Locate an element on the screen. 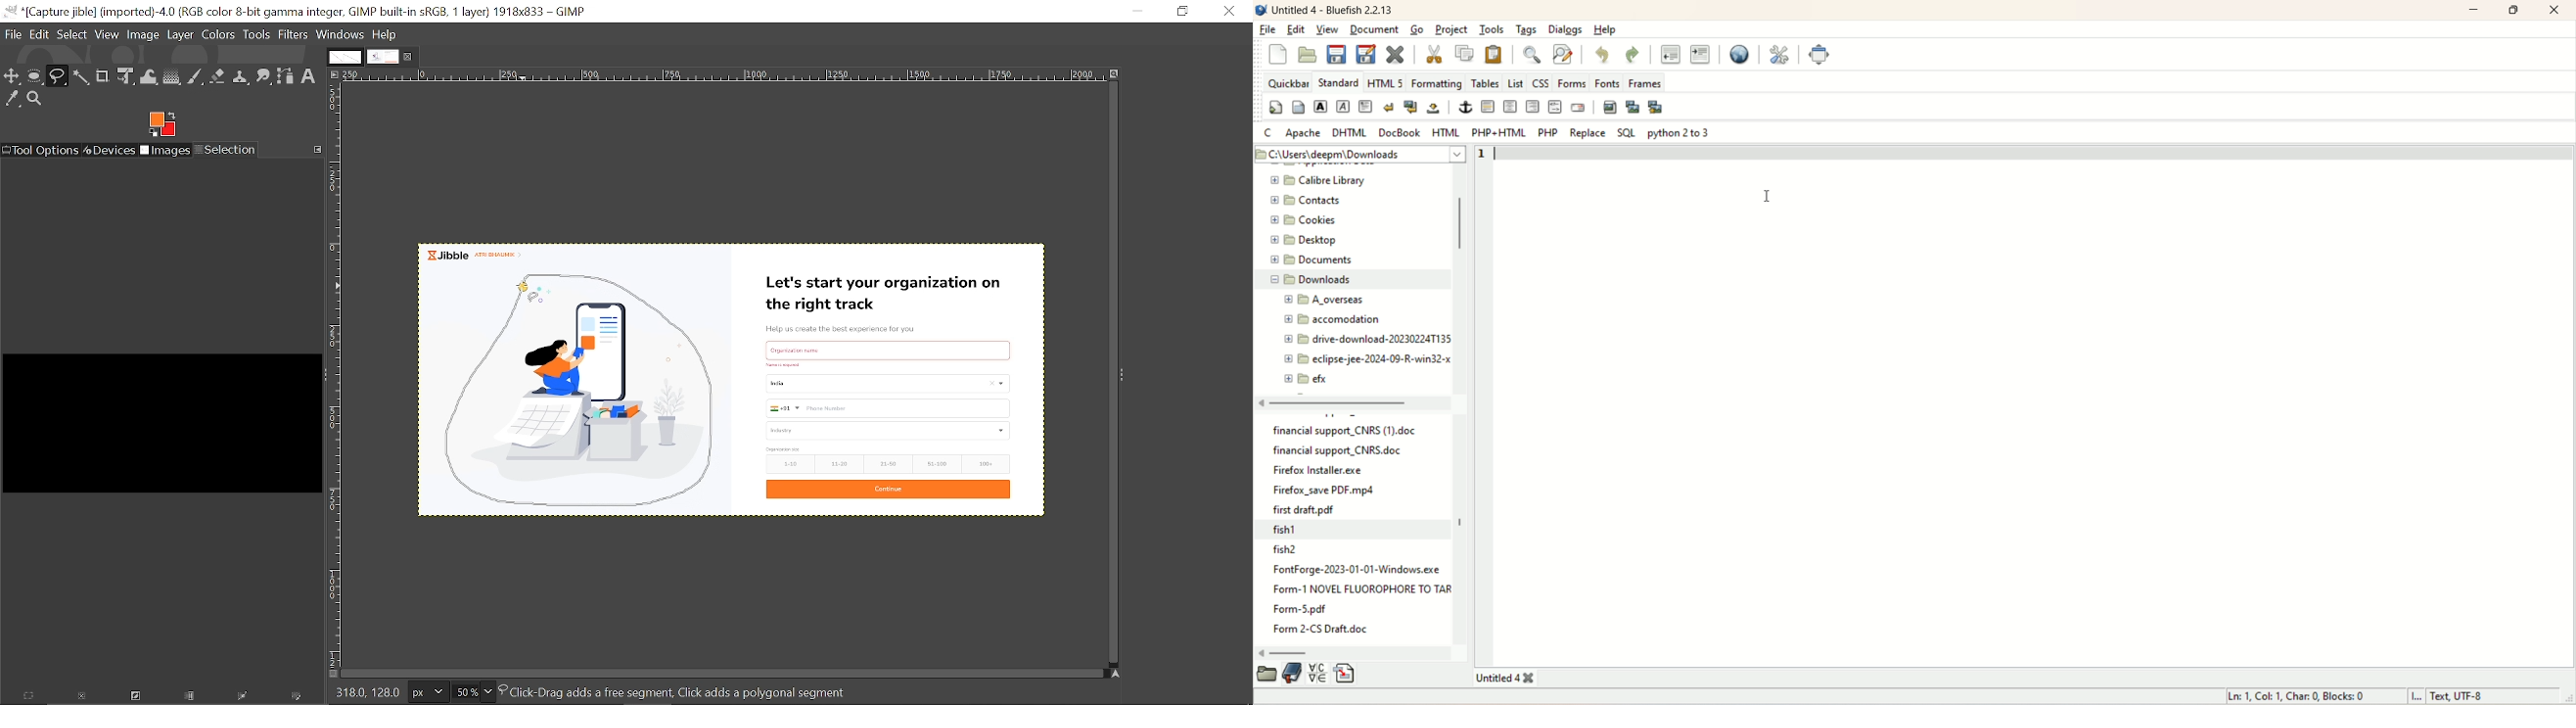  Path tool is located at coordinates (287, 76).